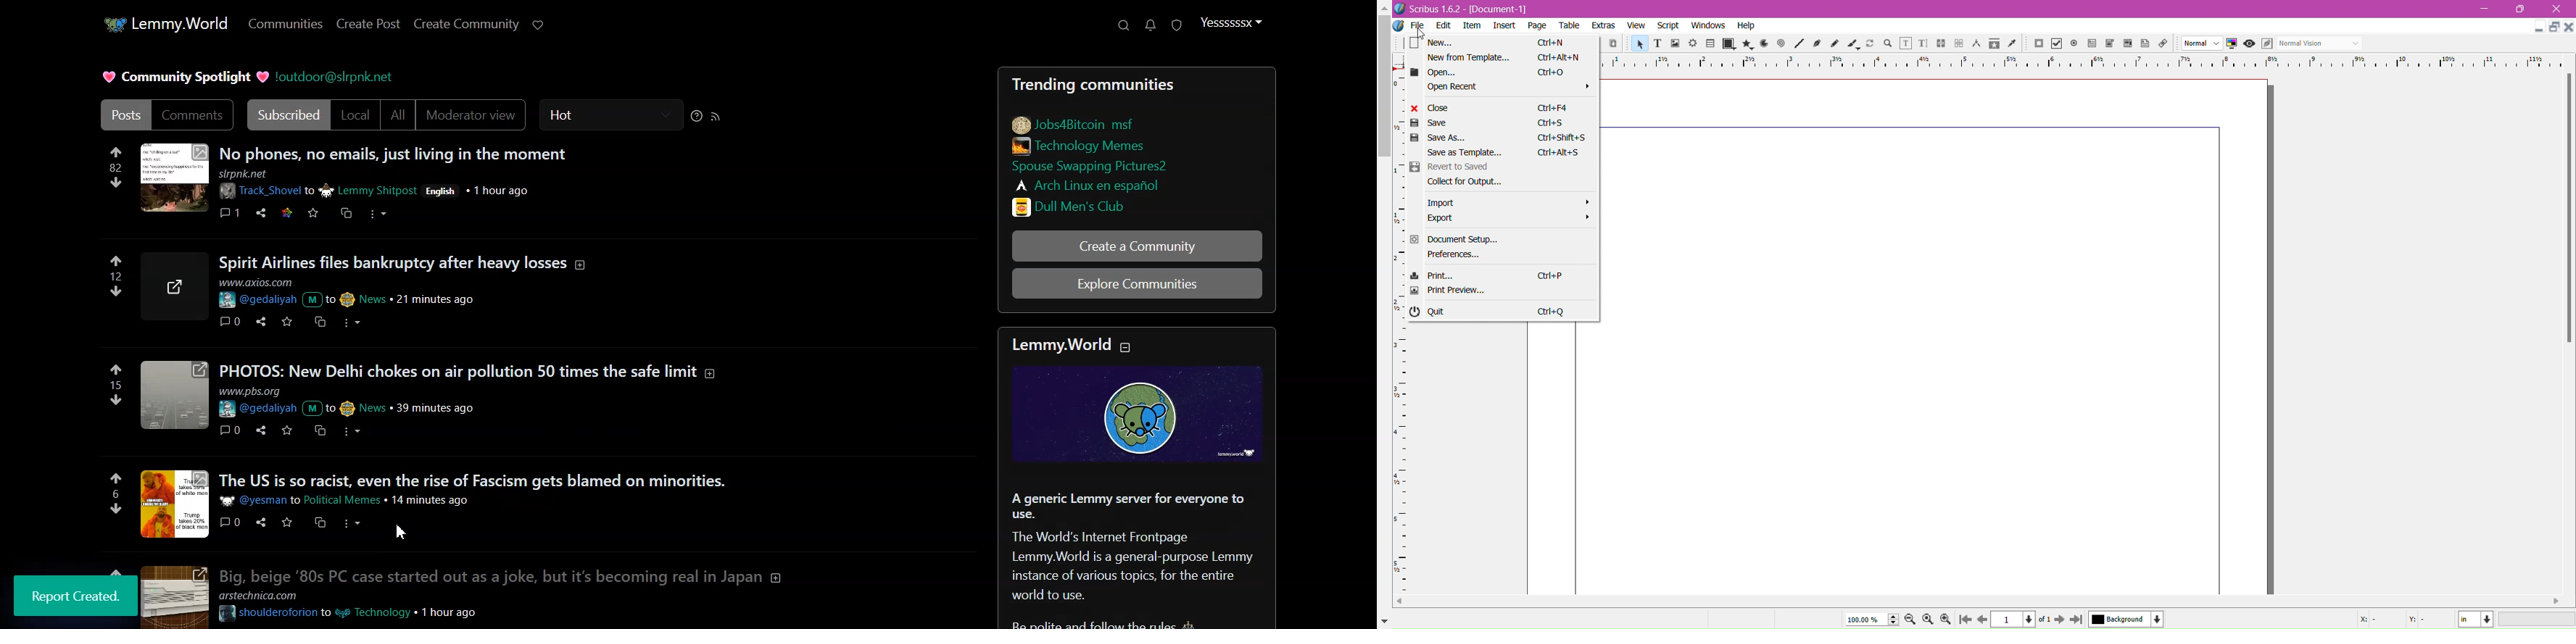  I want to click on Edit in Preview mode, so click(2266, 44).